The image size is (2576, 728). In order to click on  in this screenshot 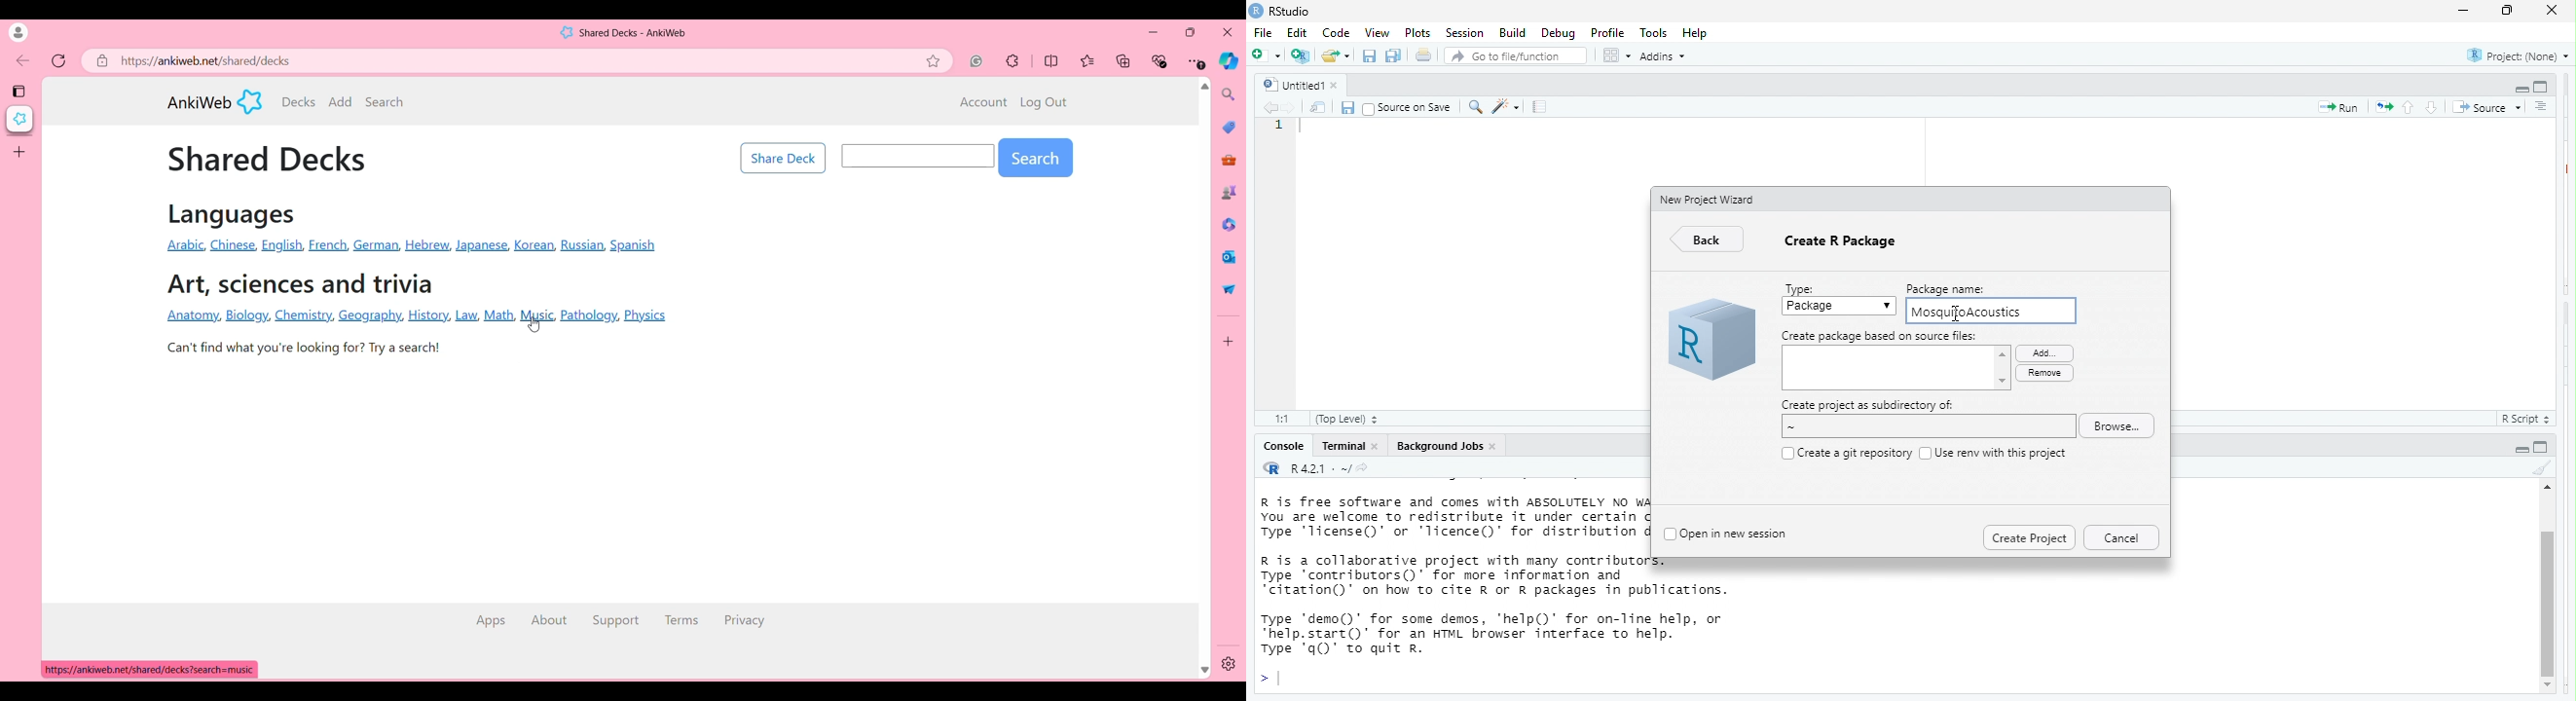, I will do `click(535, 315)`.